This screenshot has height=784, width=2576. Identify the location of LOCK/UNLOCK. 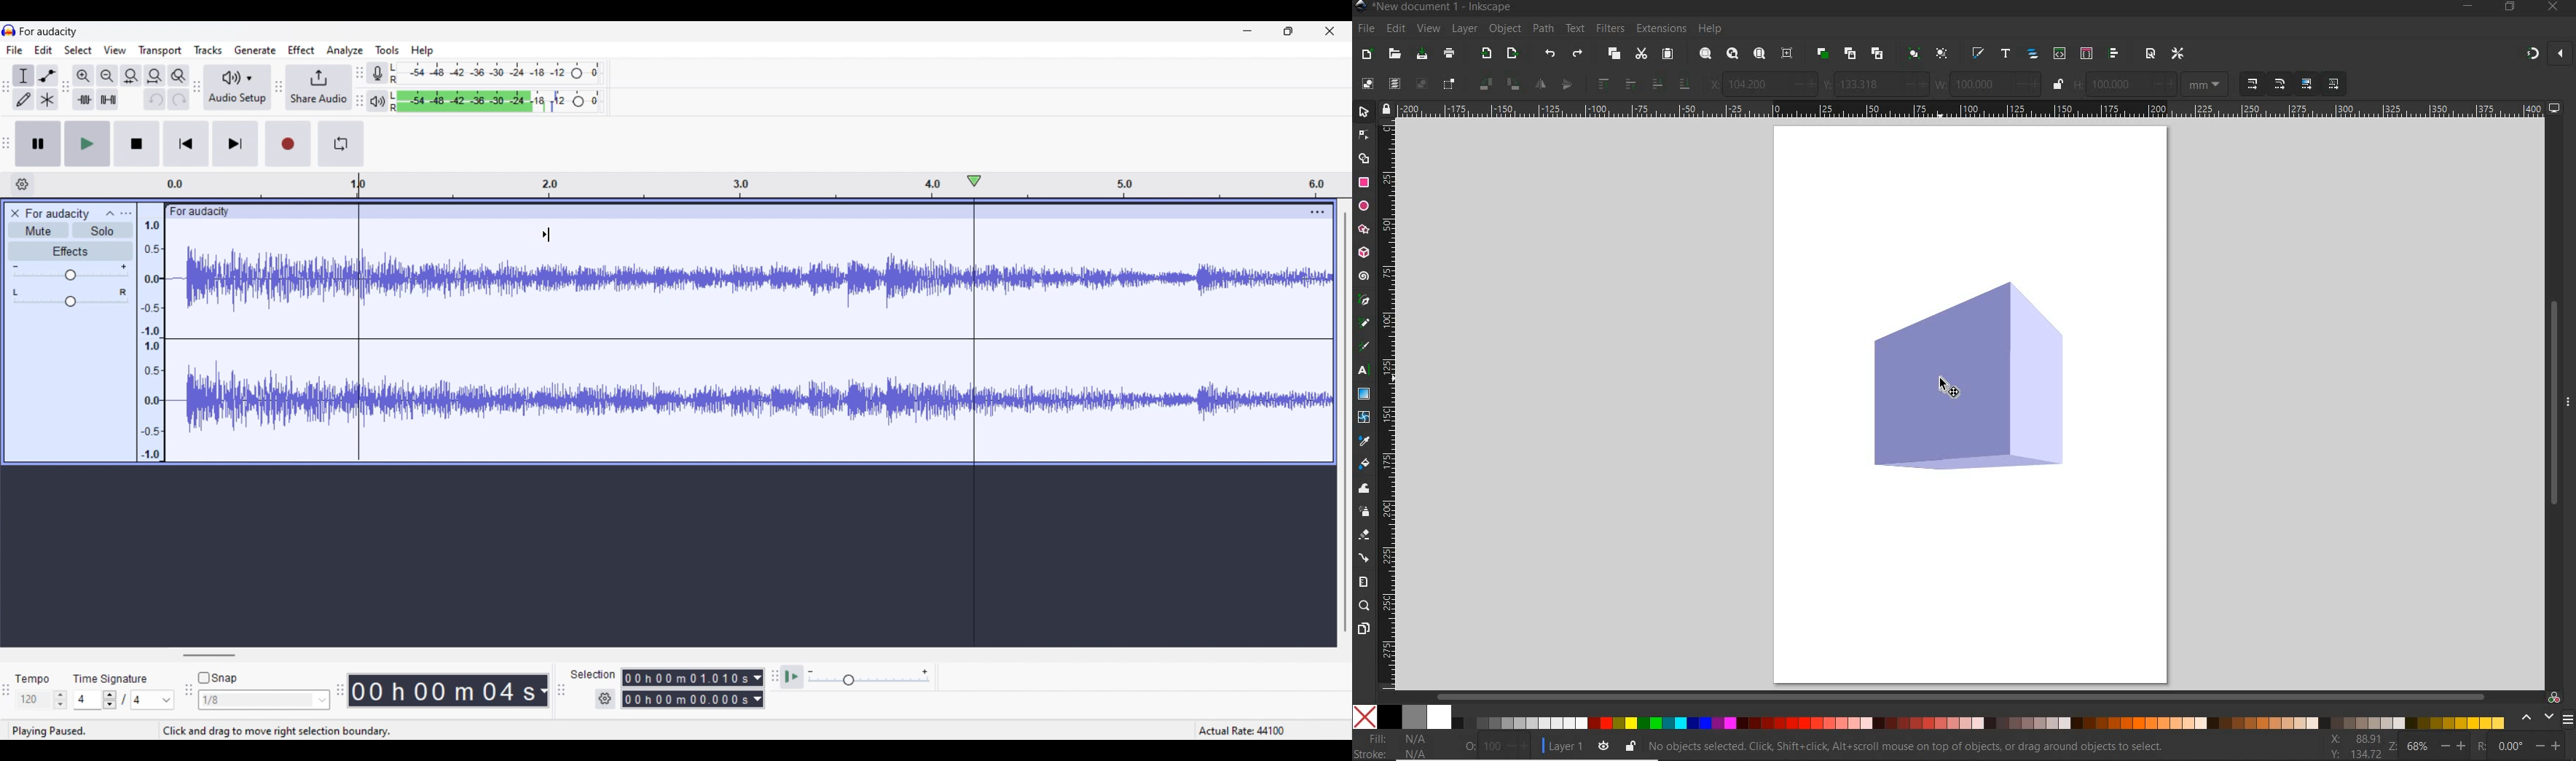
(2059, 85).